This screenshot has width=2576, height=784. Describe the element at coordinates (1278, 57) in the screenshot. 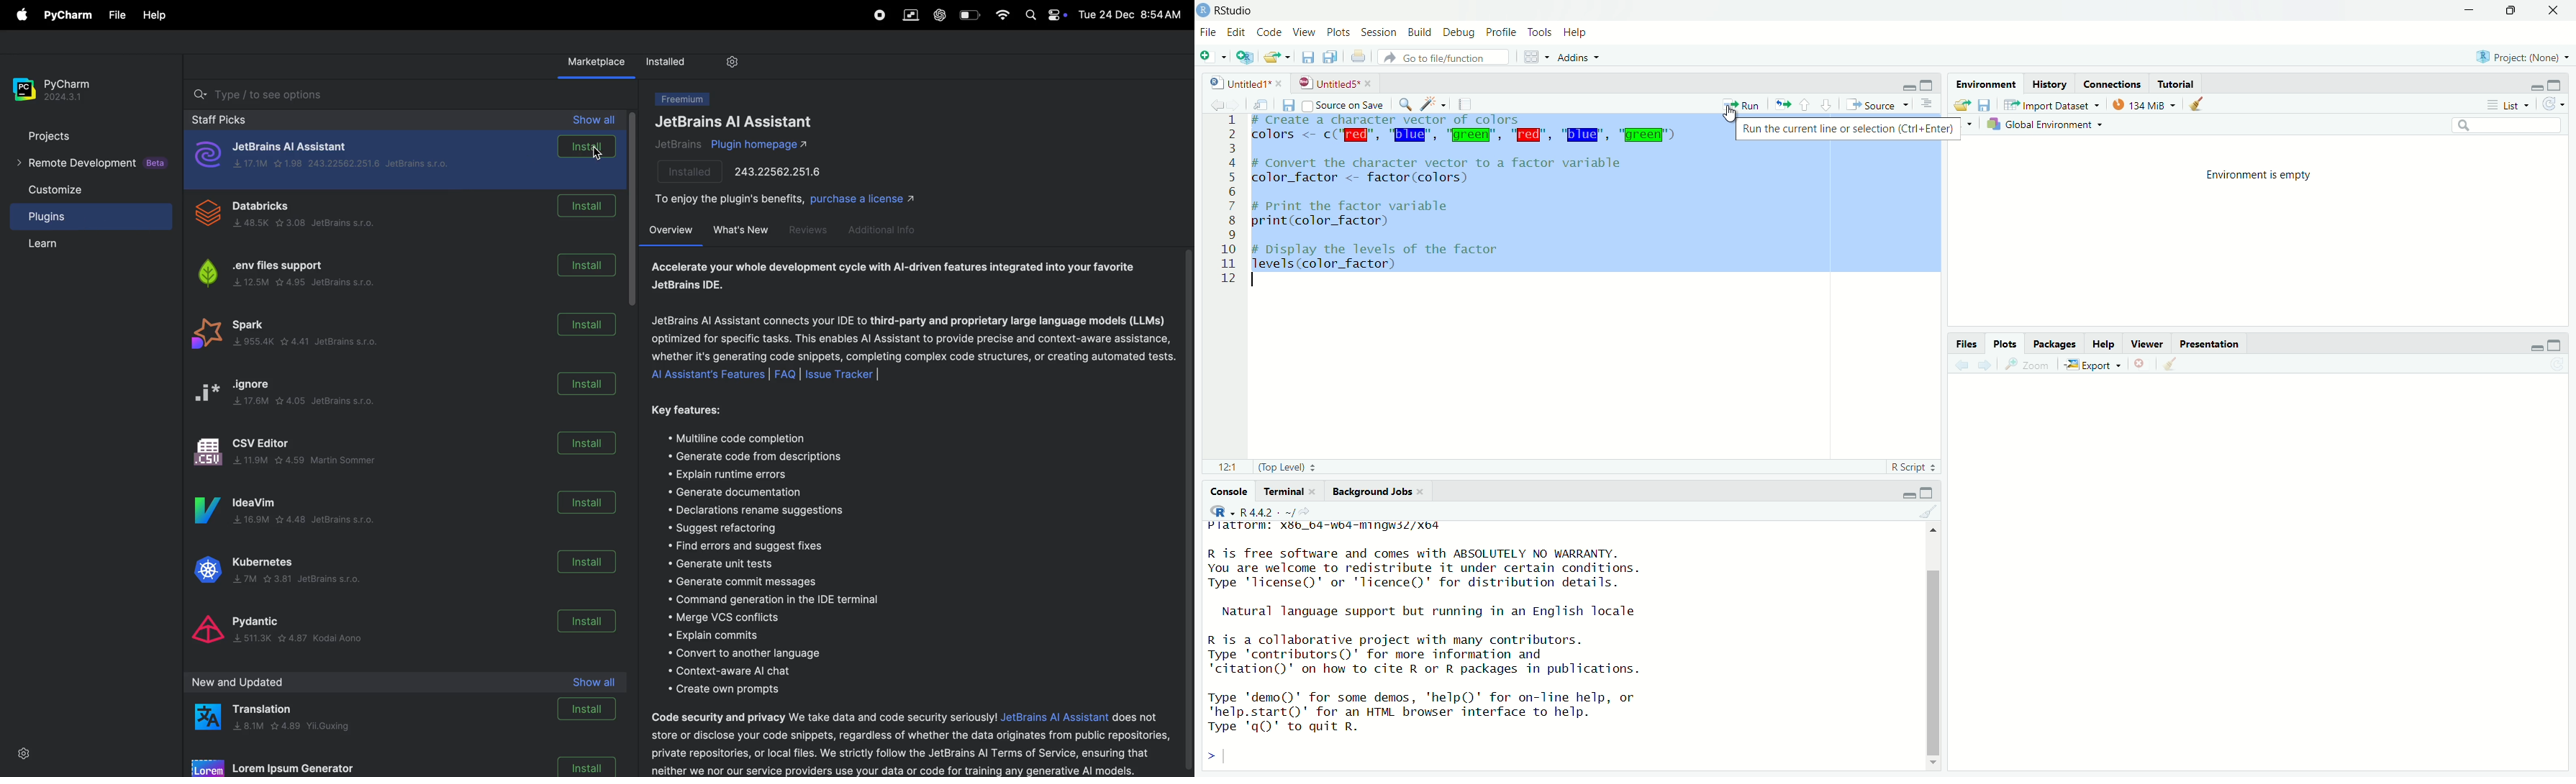

I see `open an existing file` at that location.